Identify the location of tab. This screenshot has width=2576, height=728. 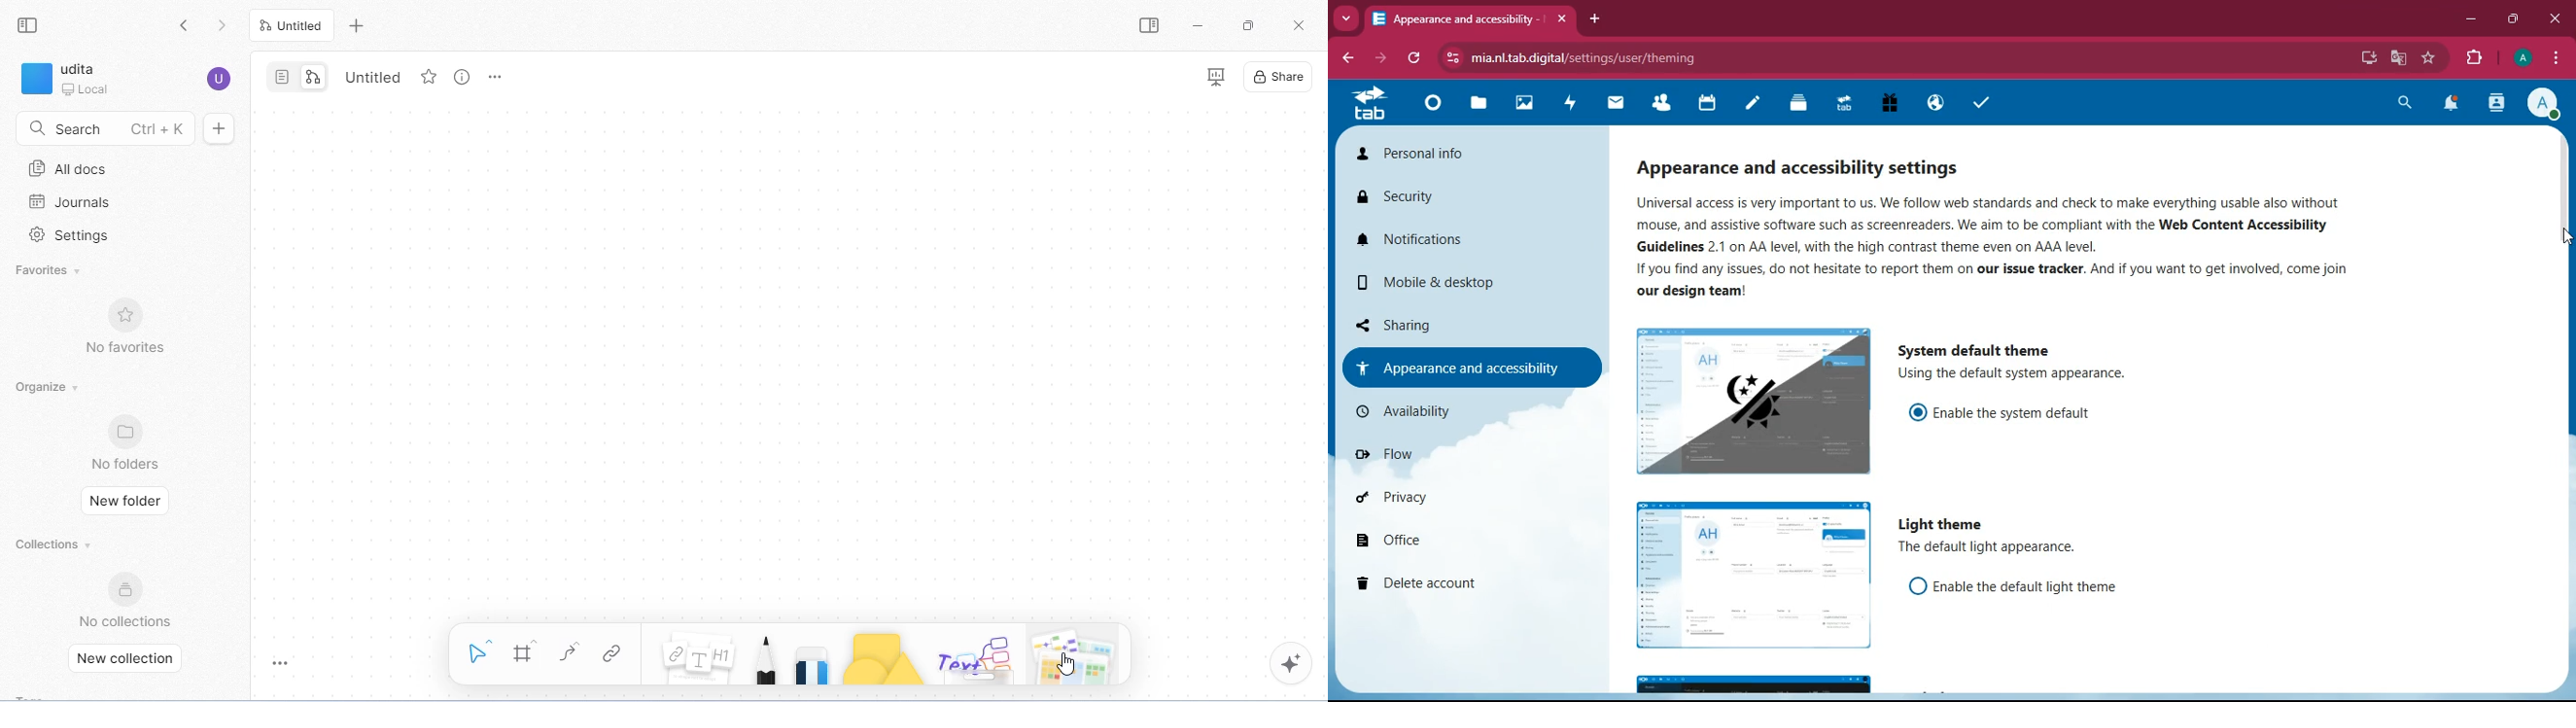
(1841, 103).